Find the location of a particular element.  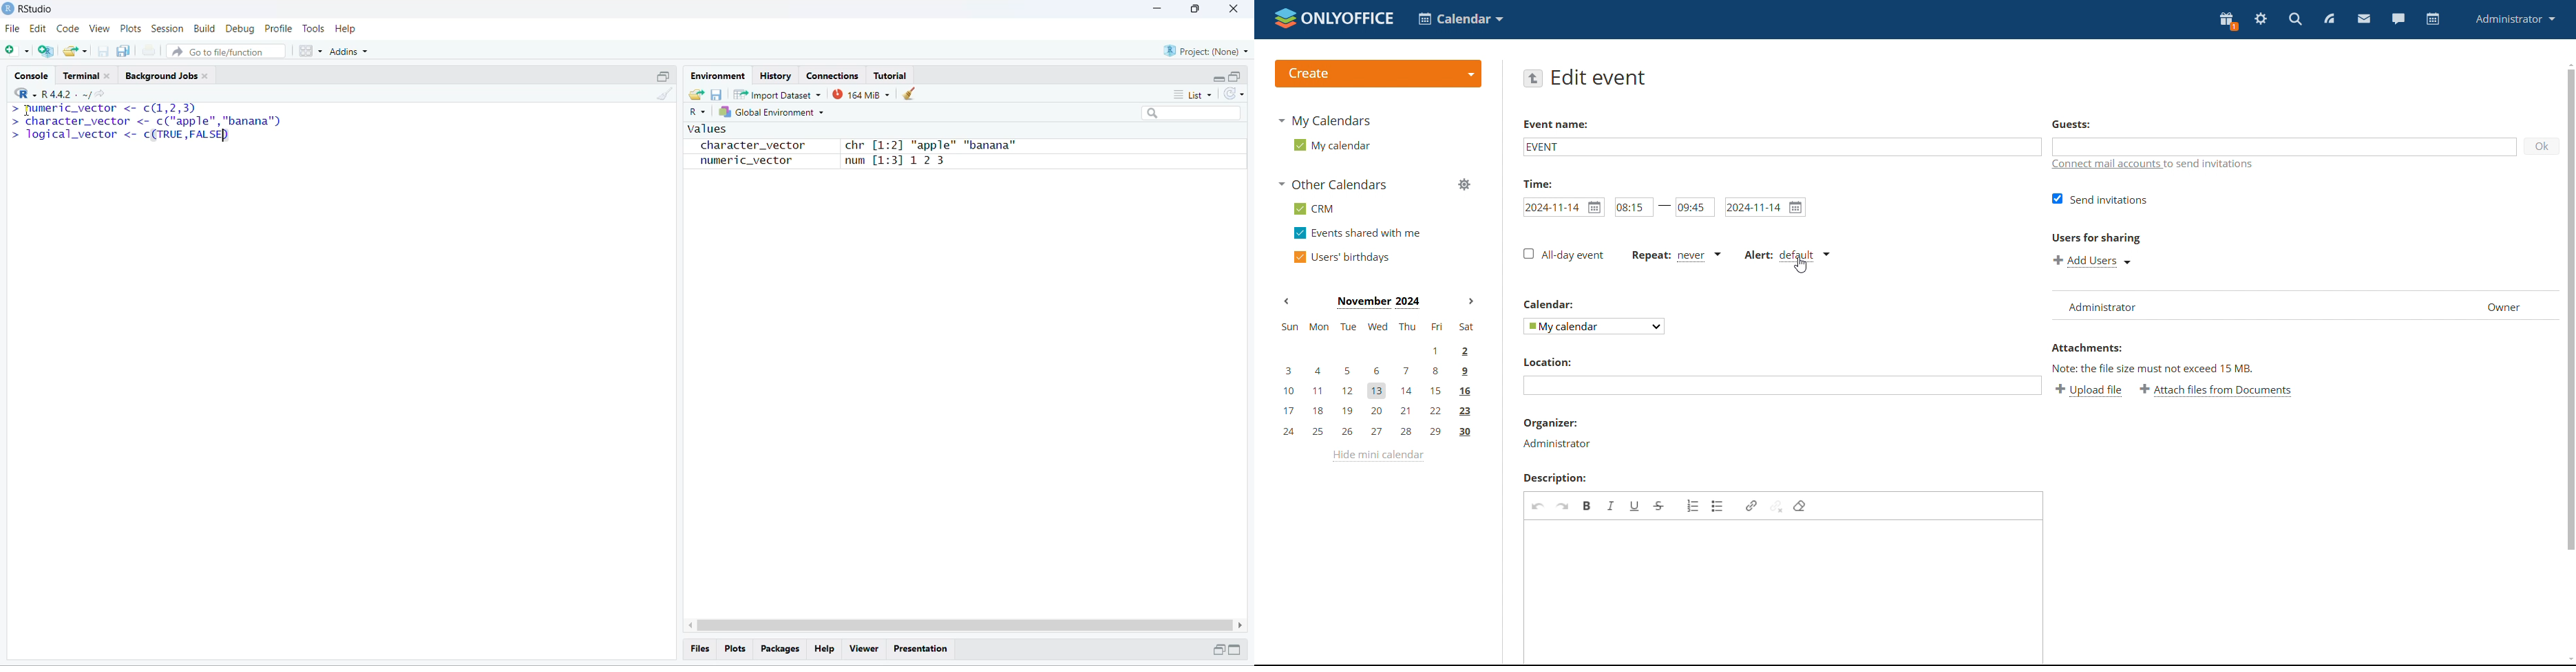

share current directory is located at coordinates (94, 96).